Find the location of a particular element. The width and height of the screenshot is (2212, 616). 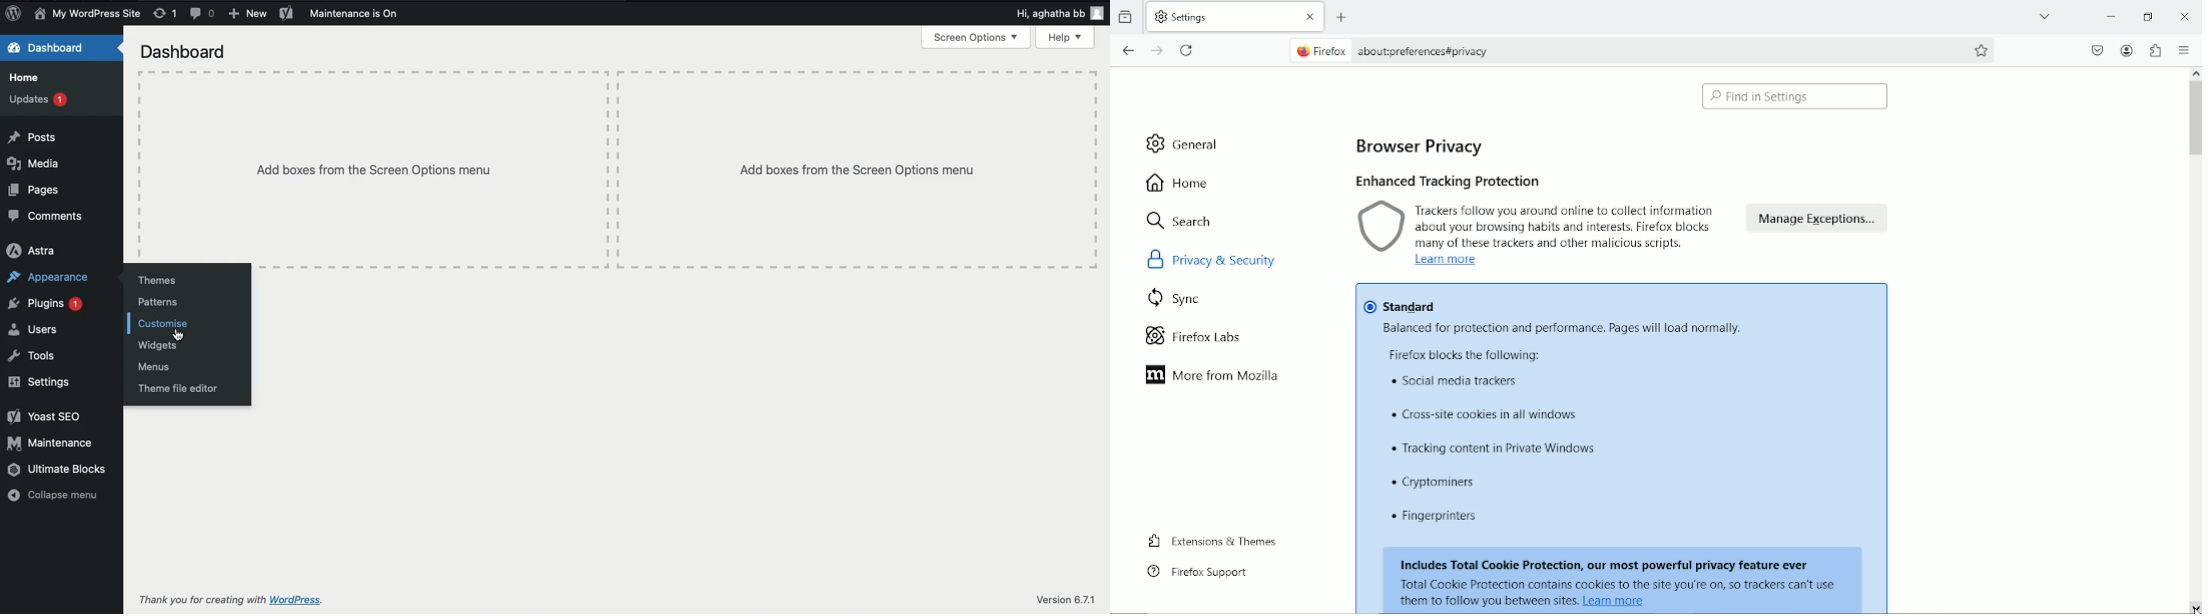

Theme file editor is located at coordinates (178, 388).